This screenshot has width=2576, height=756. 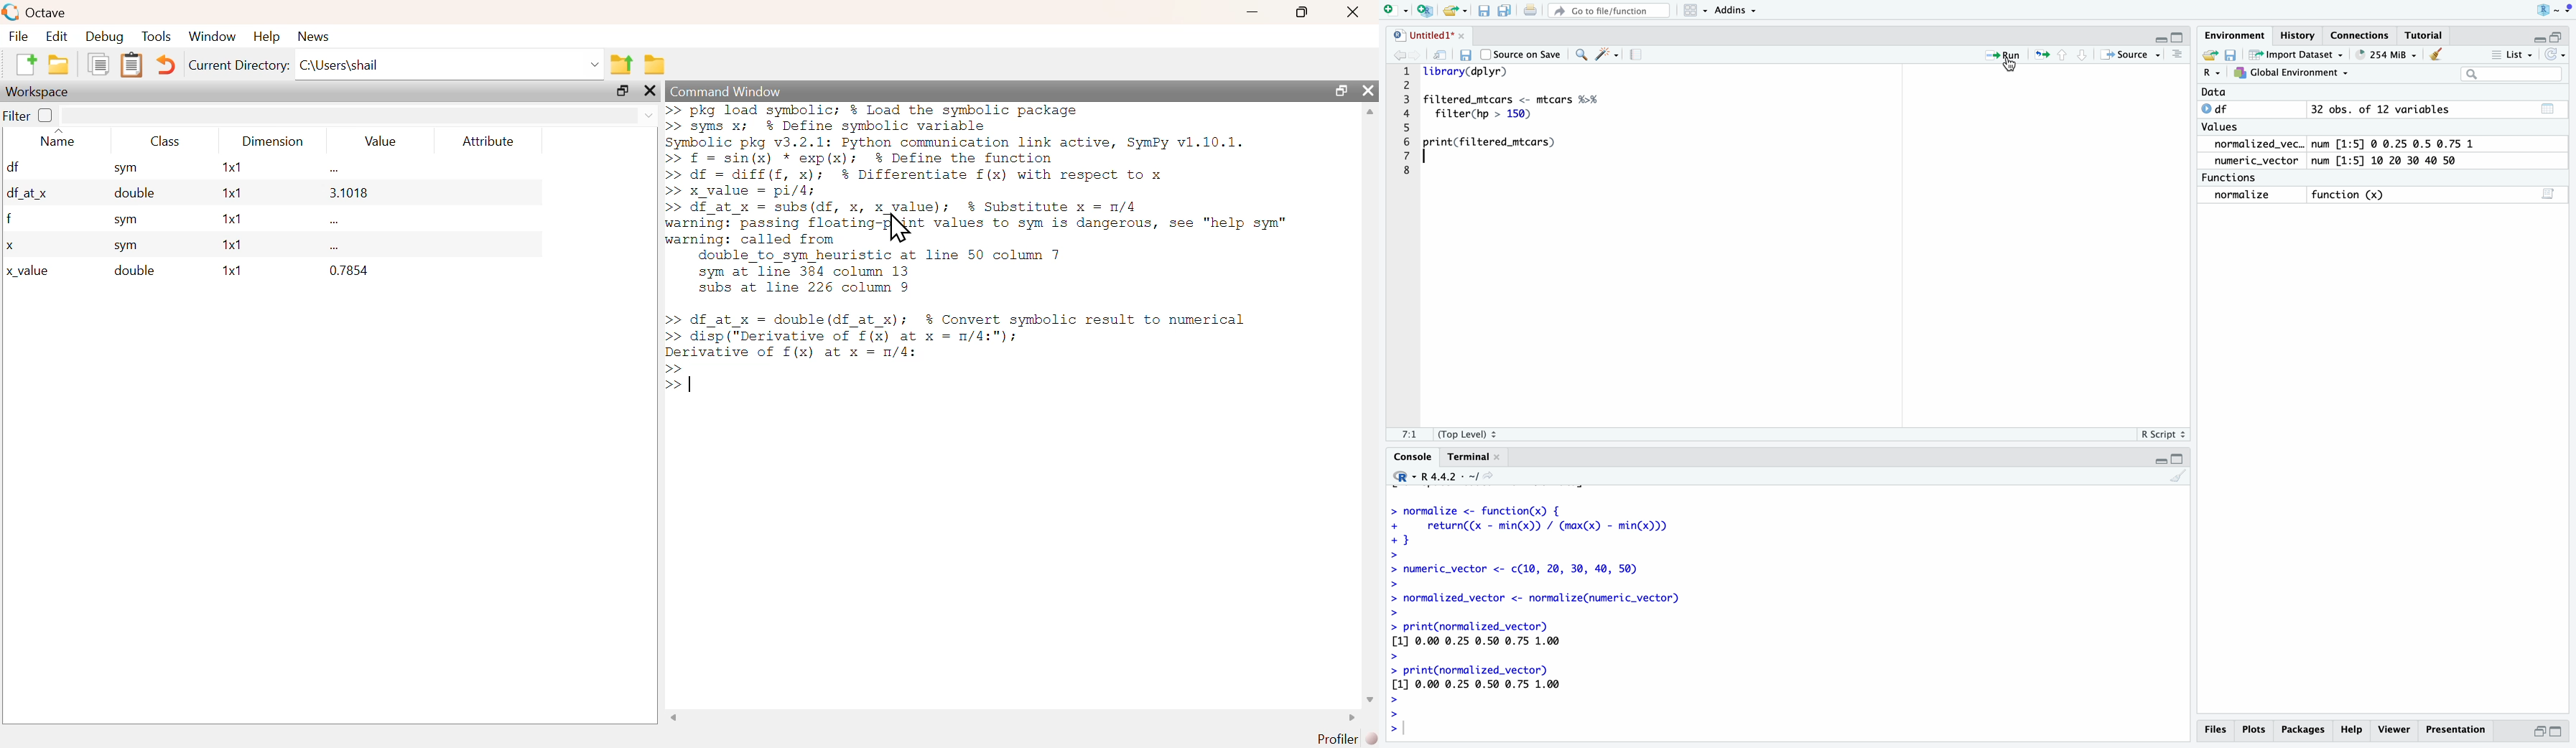 What do you see at coordinates (2179, 459) in the screenshot?
I see `maximize` at bounding box center [2179, 459].